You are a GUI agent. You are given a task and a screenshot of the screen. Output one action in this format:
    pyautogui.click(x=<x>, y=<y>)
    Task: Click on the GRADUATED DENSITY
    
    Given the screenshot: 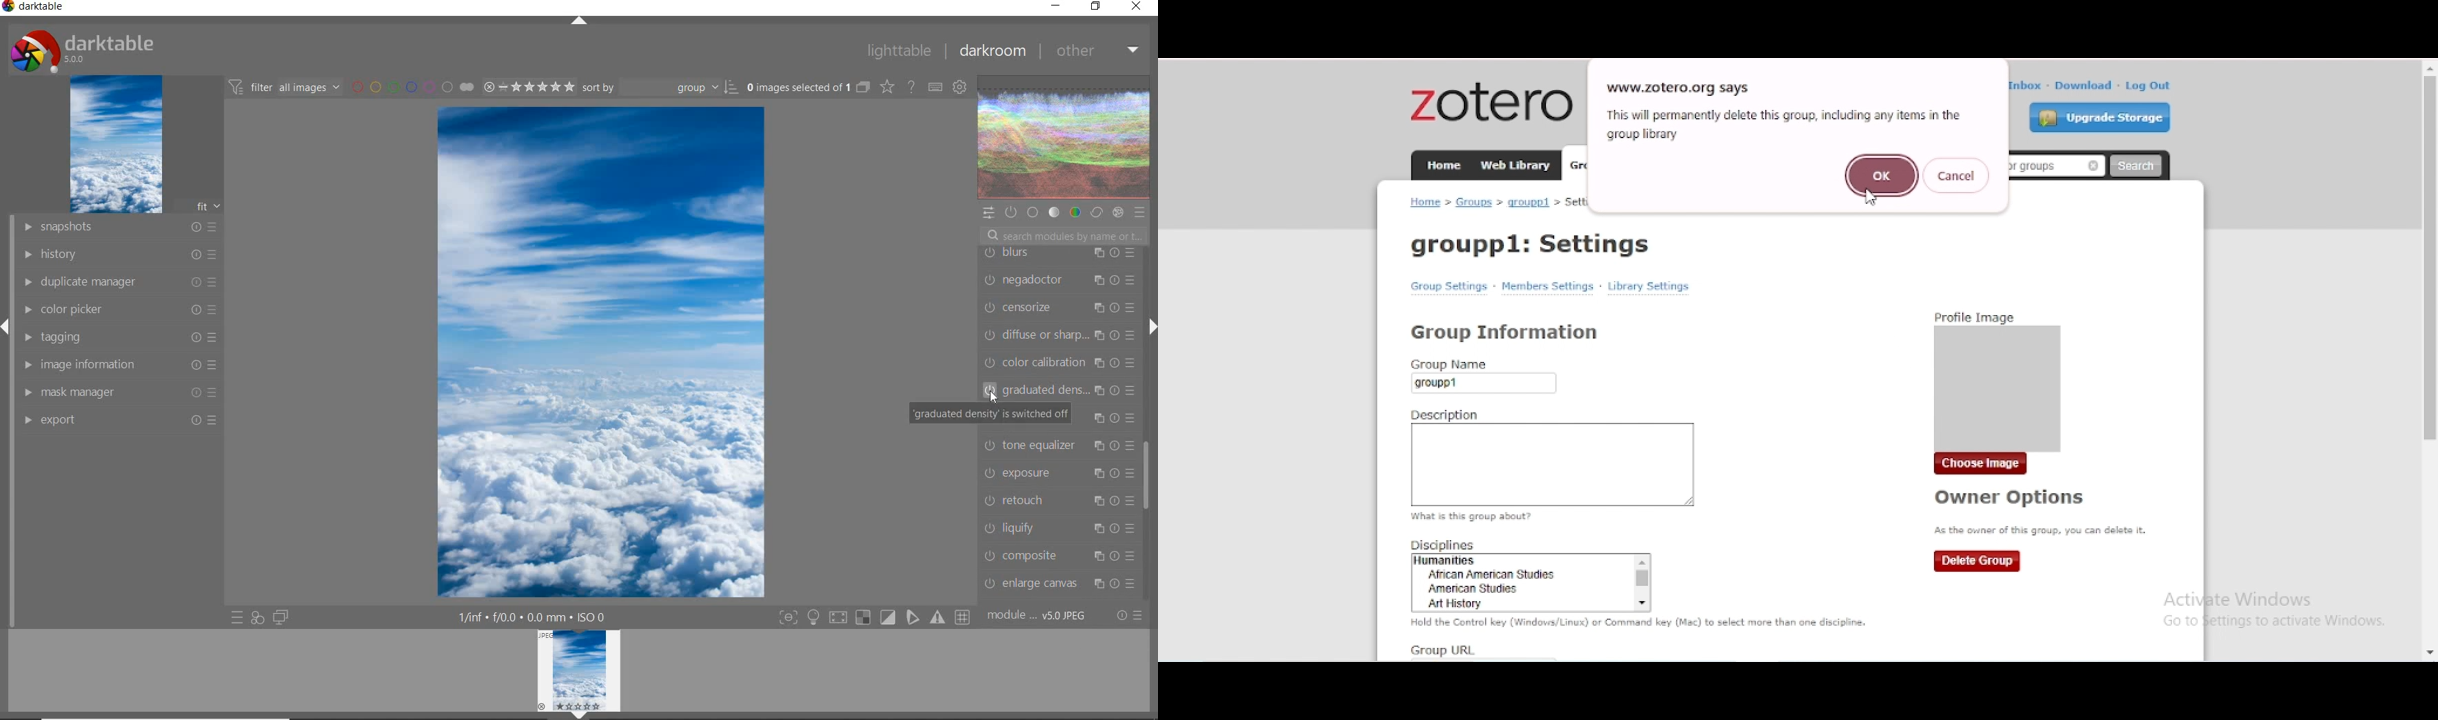 What is the action you would take?
    pyautogui.click(x=1063, y=390)
    